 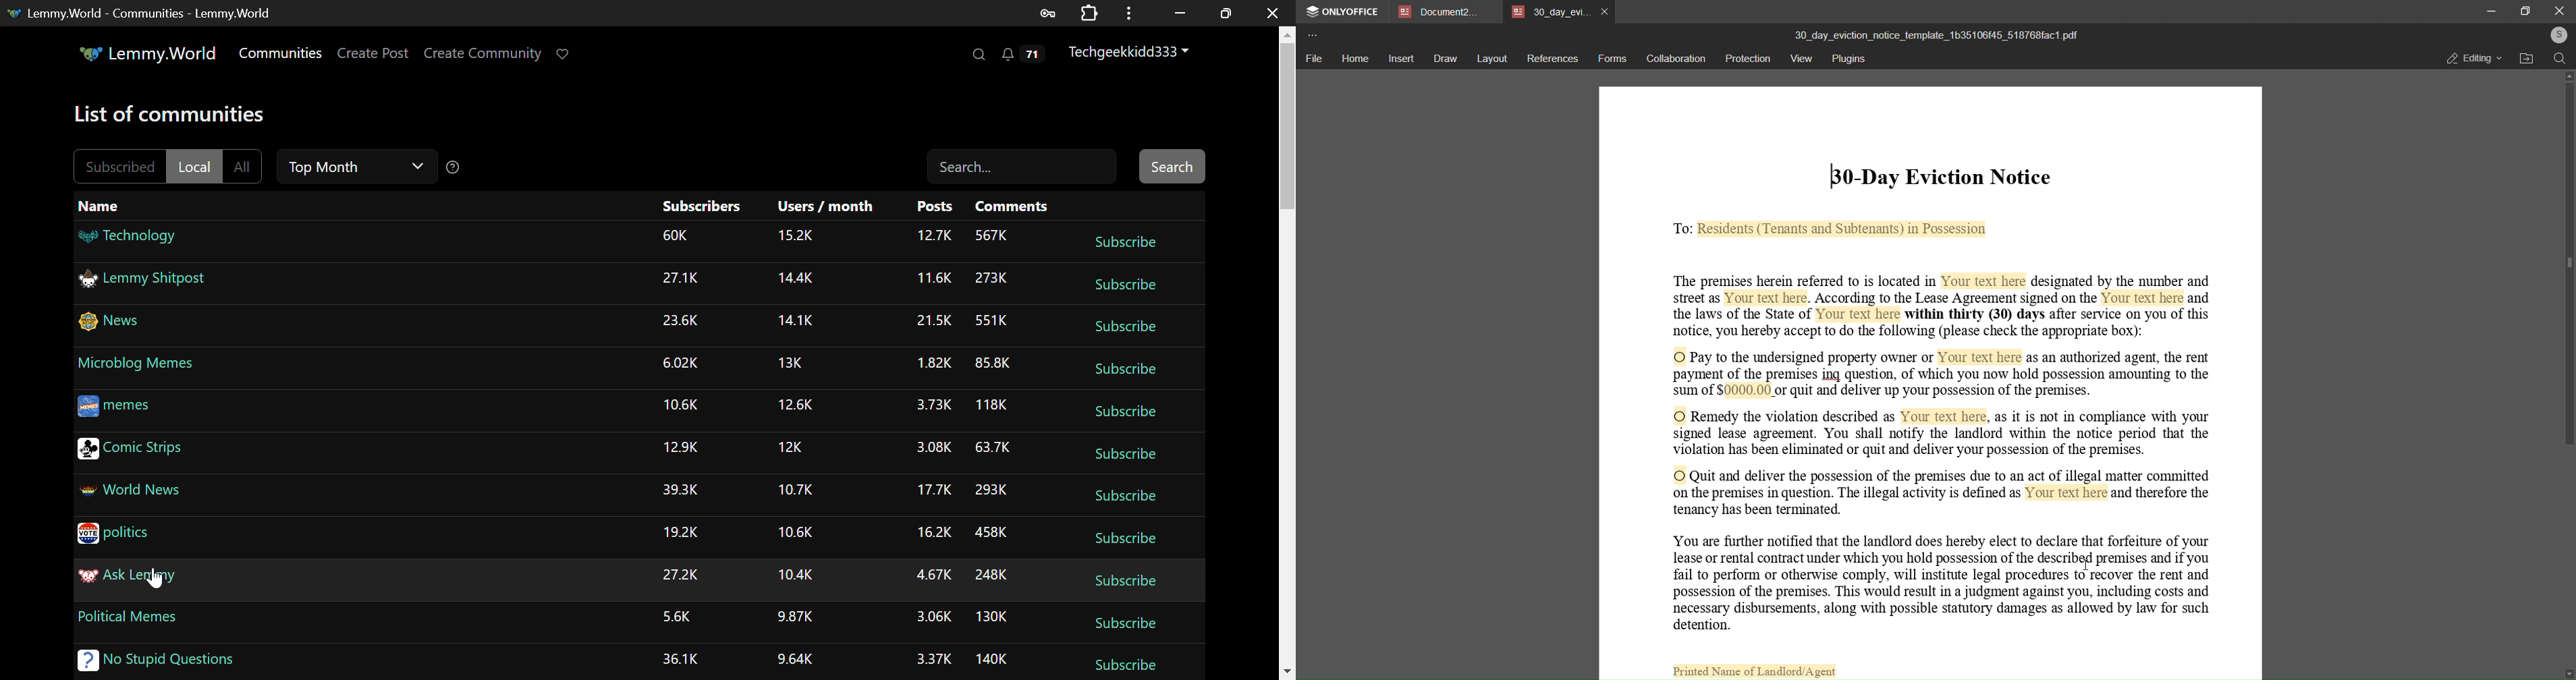 What do you see at coordinates (2528, 59) in the screenshot?
I see `file location` at bounding box center [2528, 59].